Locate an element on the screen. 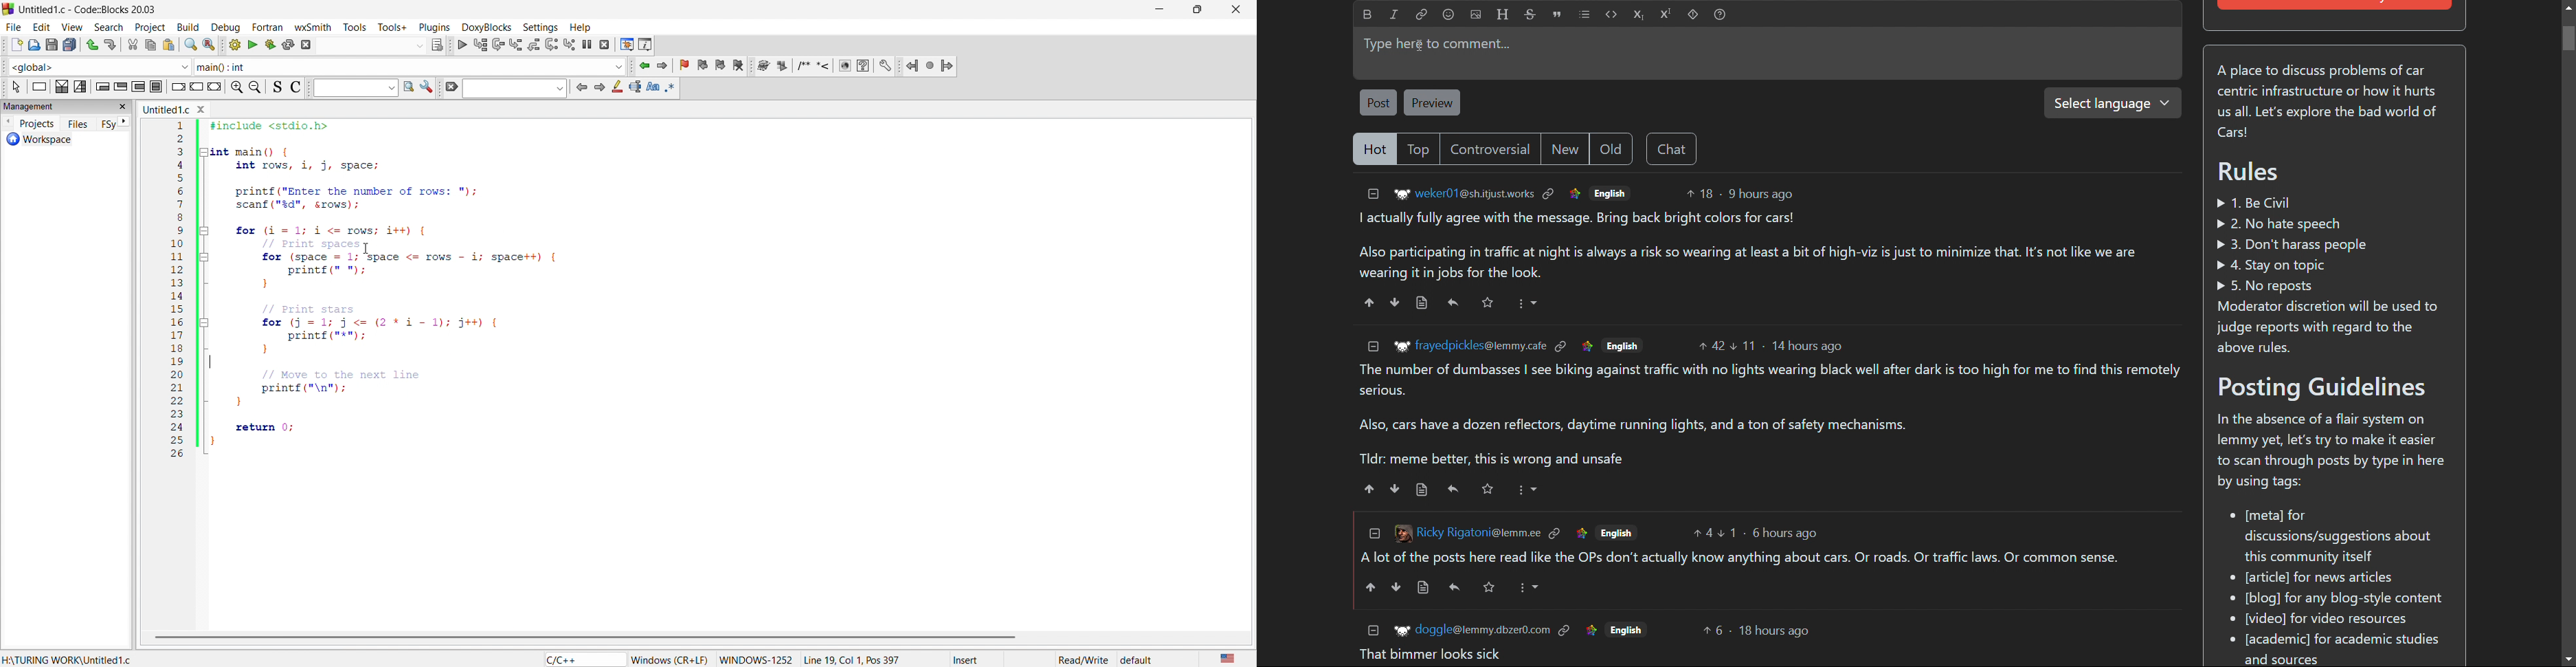  counting loop is located at coordinates (139, 86).